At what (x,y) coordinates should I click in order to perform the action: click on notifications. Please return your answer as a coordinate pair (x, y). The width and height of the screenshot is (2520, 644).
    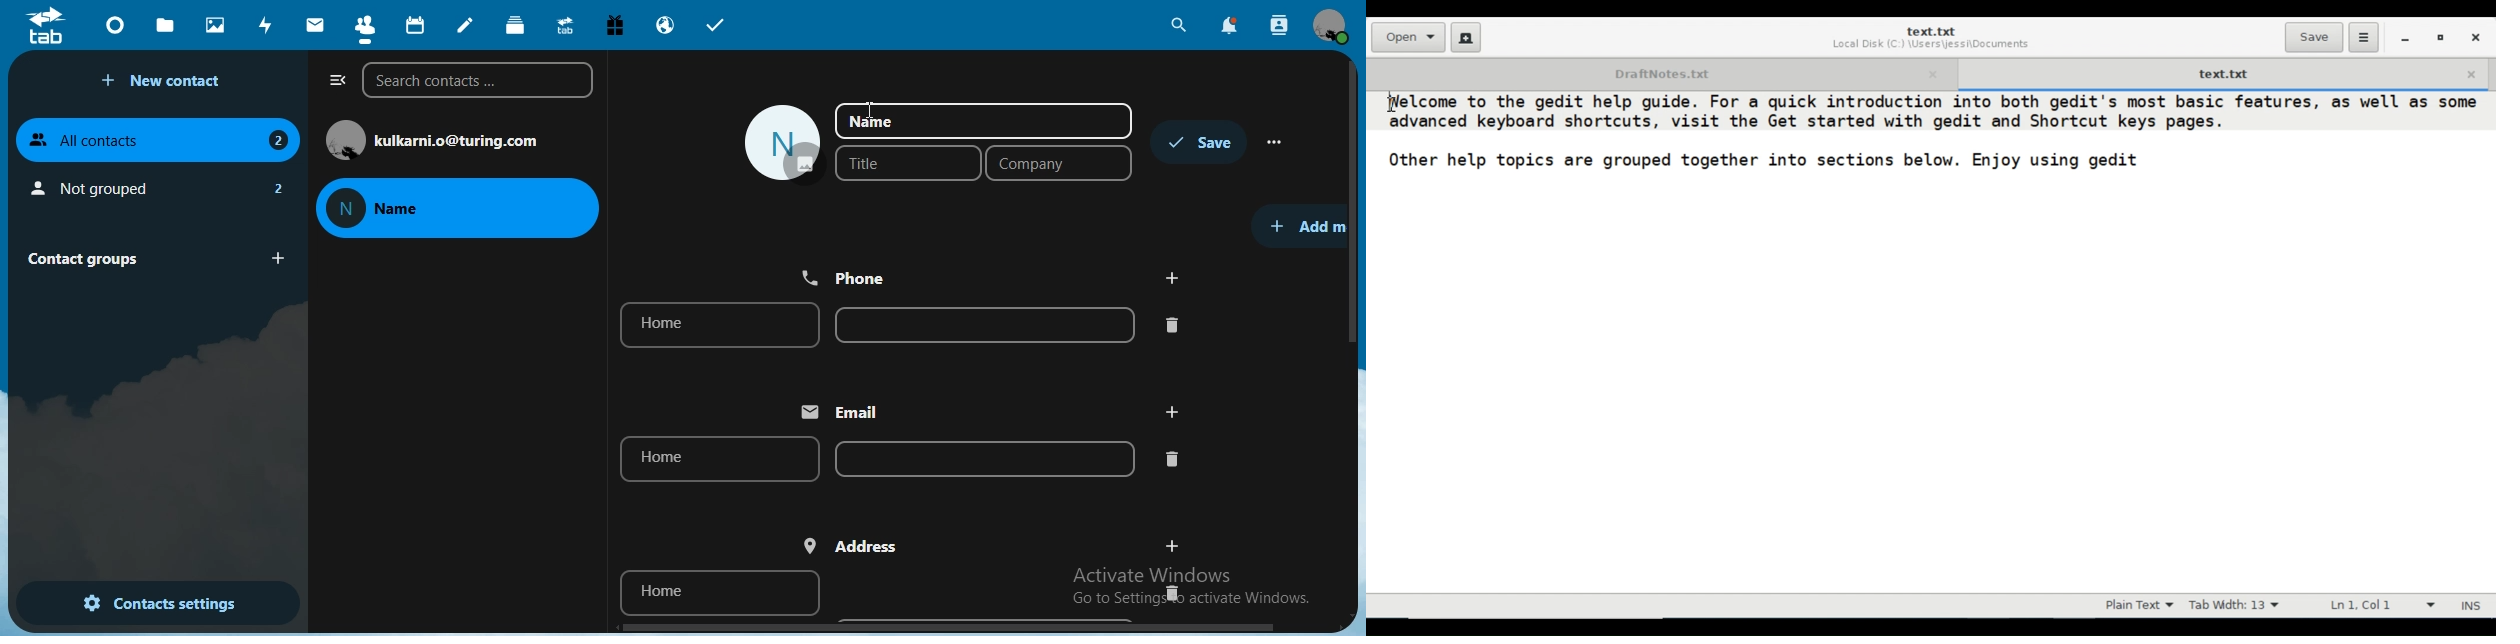
    Looking at the image, I should click on (1230, 26).